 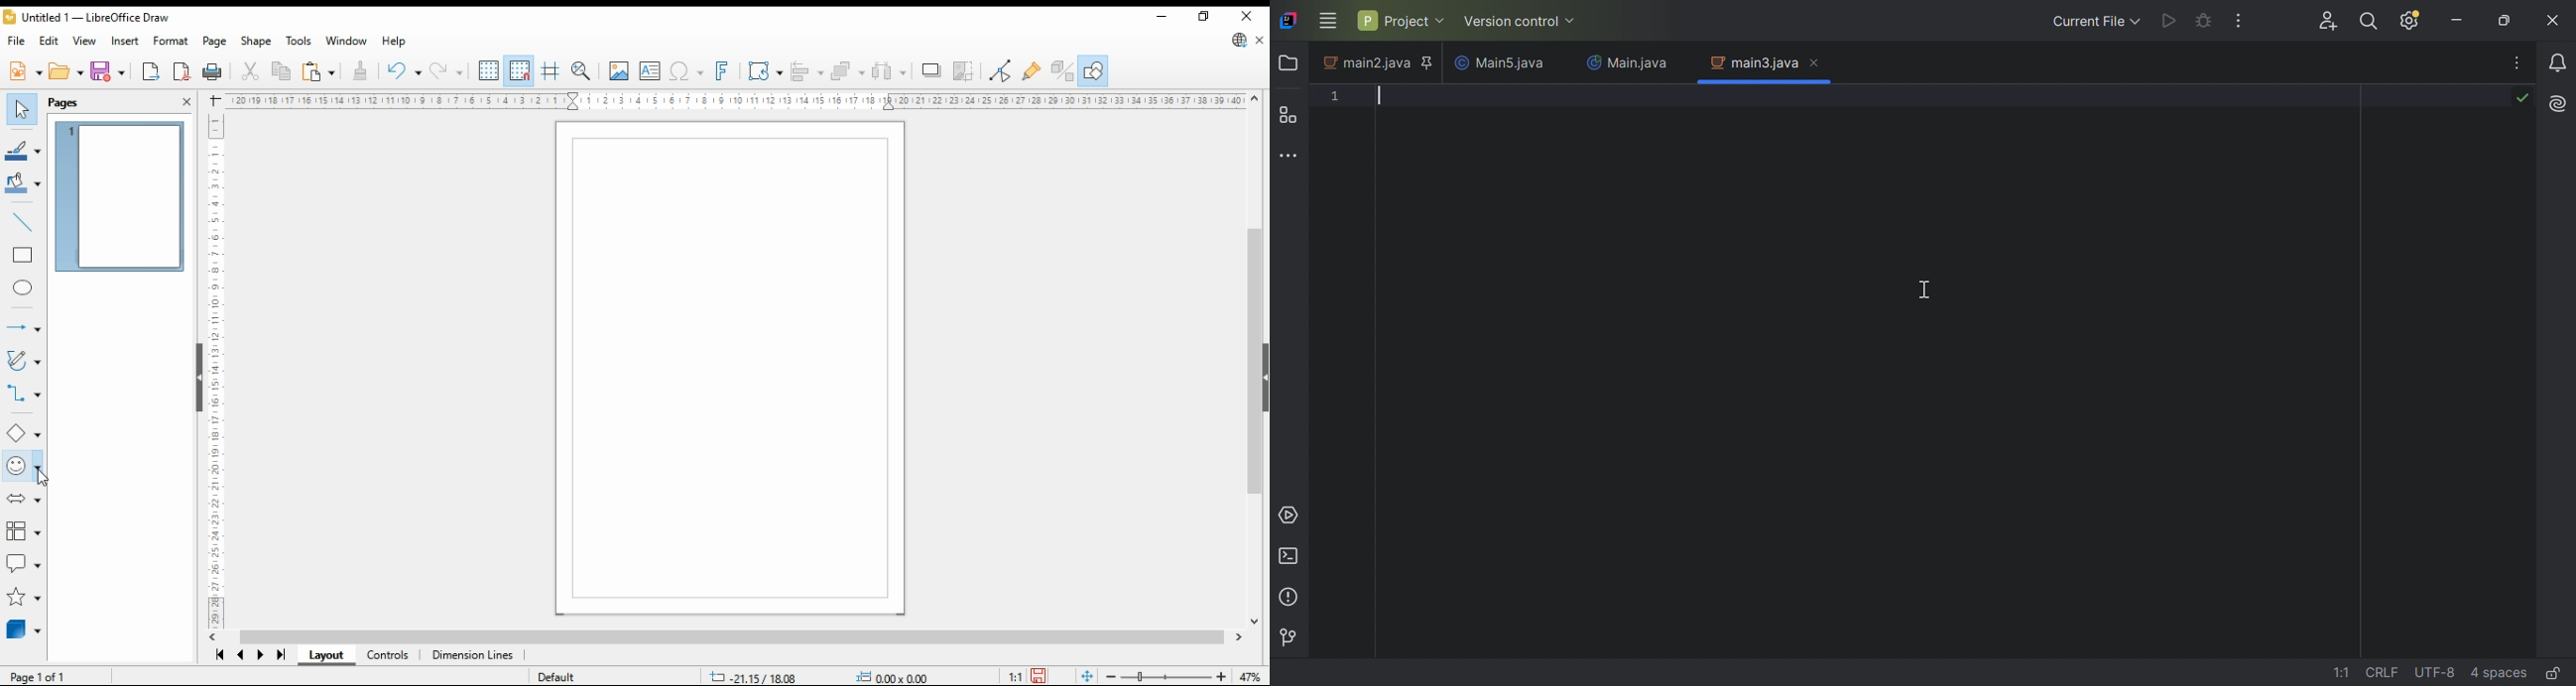 I want to click on align objects, so click(x=807, y=71).